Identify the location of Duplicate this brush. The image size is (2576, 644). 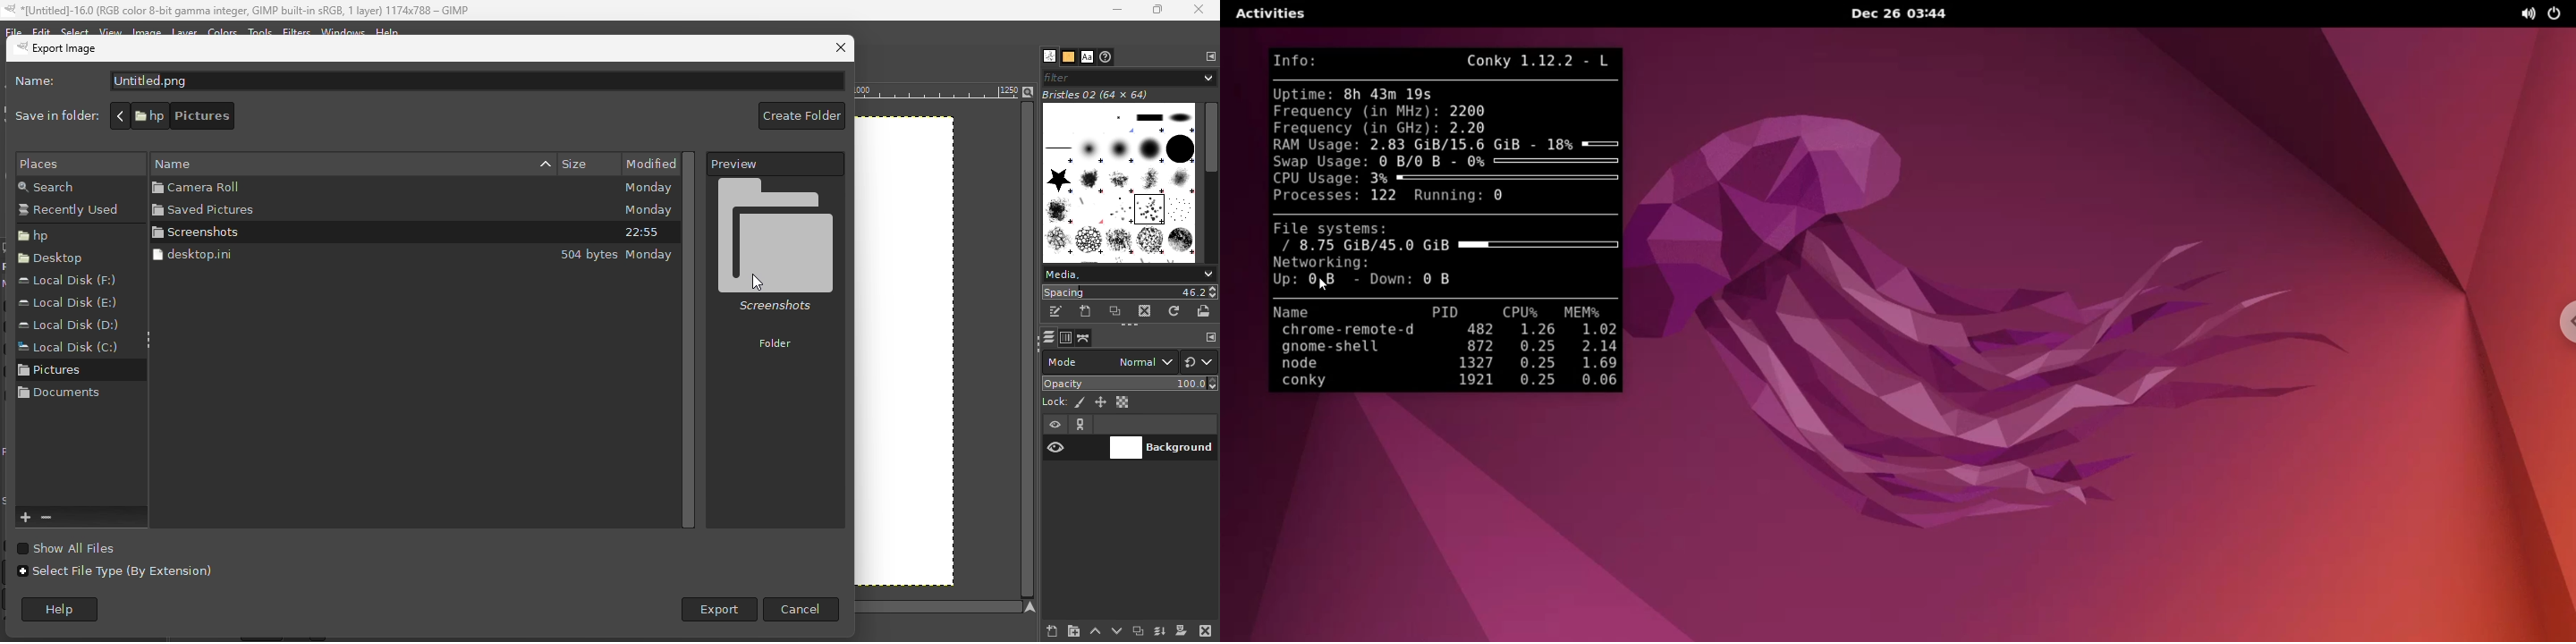
(1116, 311).